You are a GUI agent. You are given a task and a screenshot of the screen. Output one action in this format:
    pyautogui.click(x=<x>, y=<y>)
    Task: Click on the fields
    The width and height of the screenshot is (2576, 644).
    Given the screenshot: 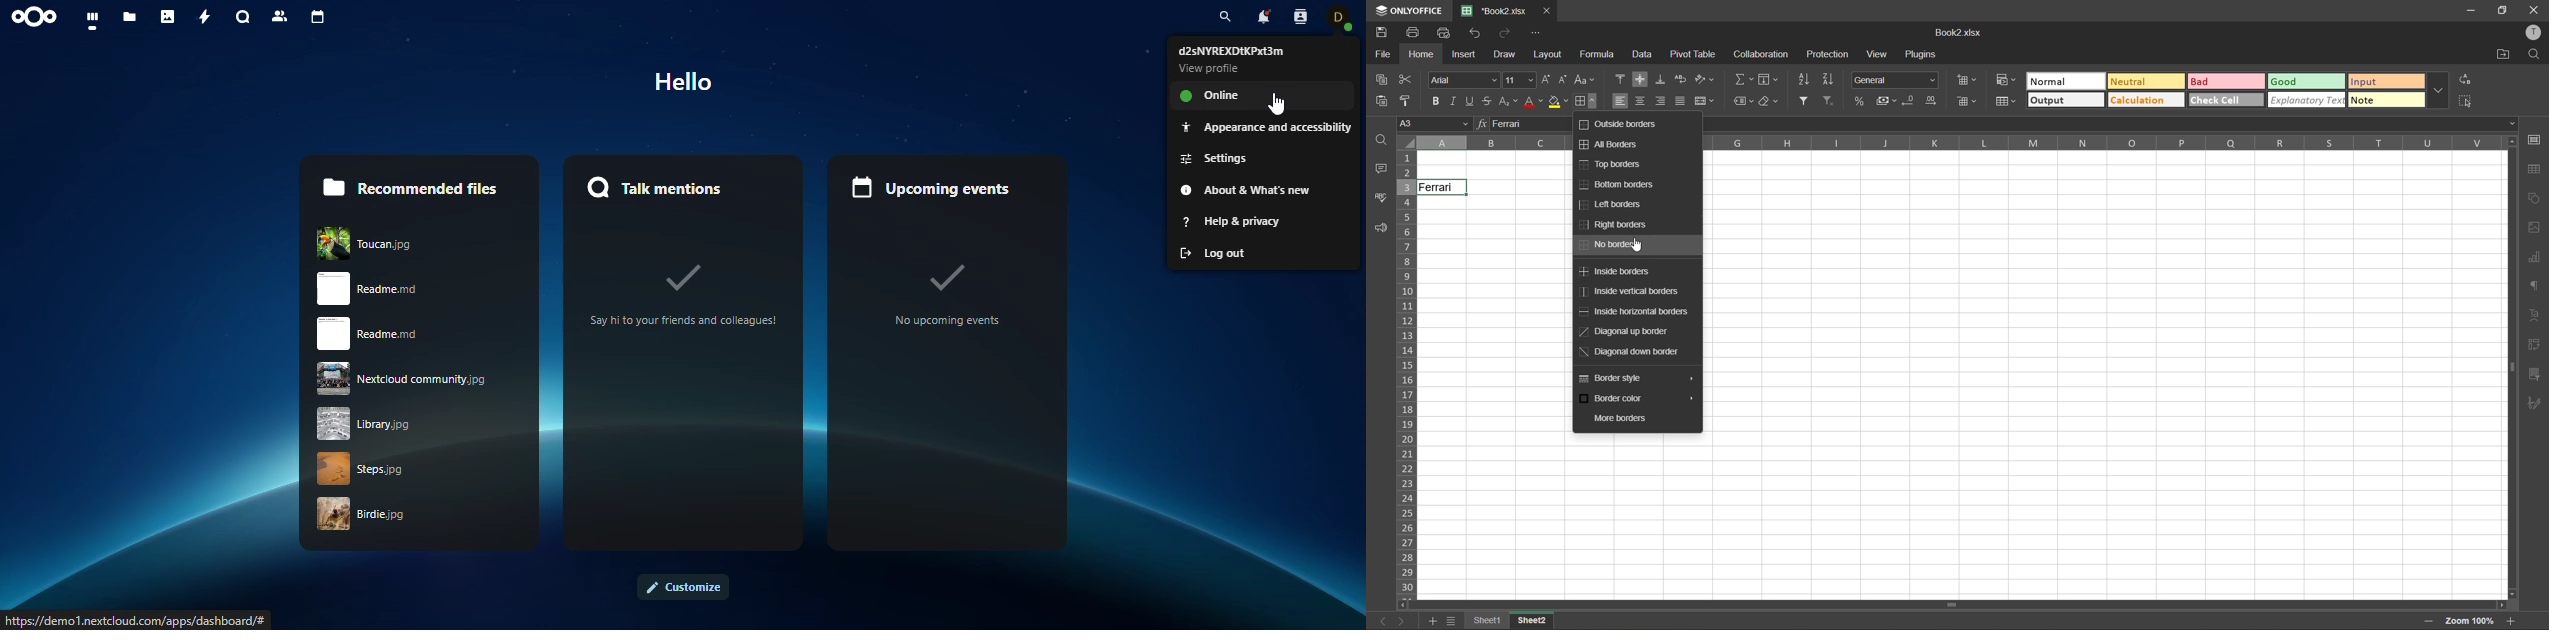 What is the action you would take?
    pyautogui.click(x=1769, y=80)
    